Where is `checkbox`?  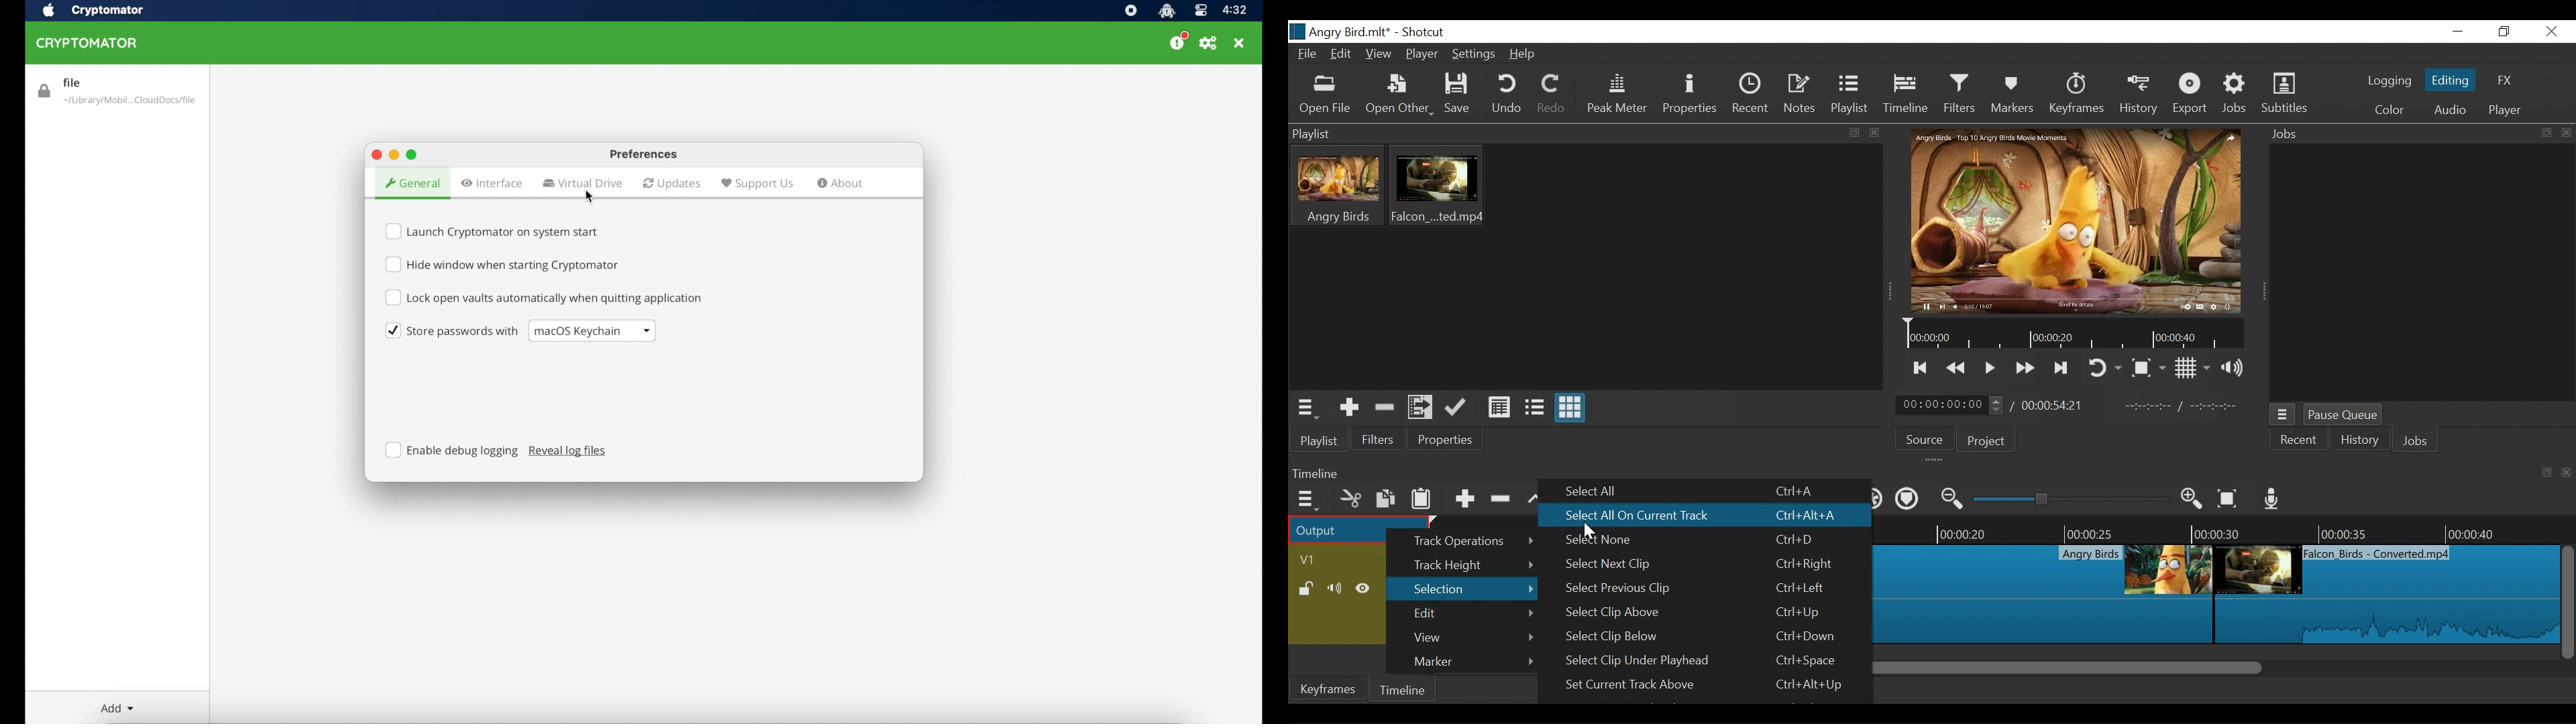
checkbox is located at coordinates (496, 232).